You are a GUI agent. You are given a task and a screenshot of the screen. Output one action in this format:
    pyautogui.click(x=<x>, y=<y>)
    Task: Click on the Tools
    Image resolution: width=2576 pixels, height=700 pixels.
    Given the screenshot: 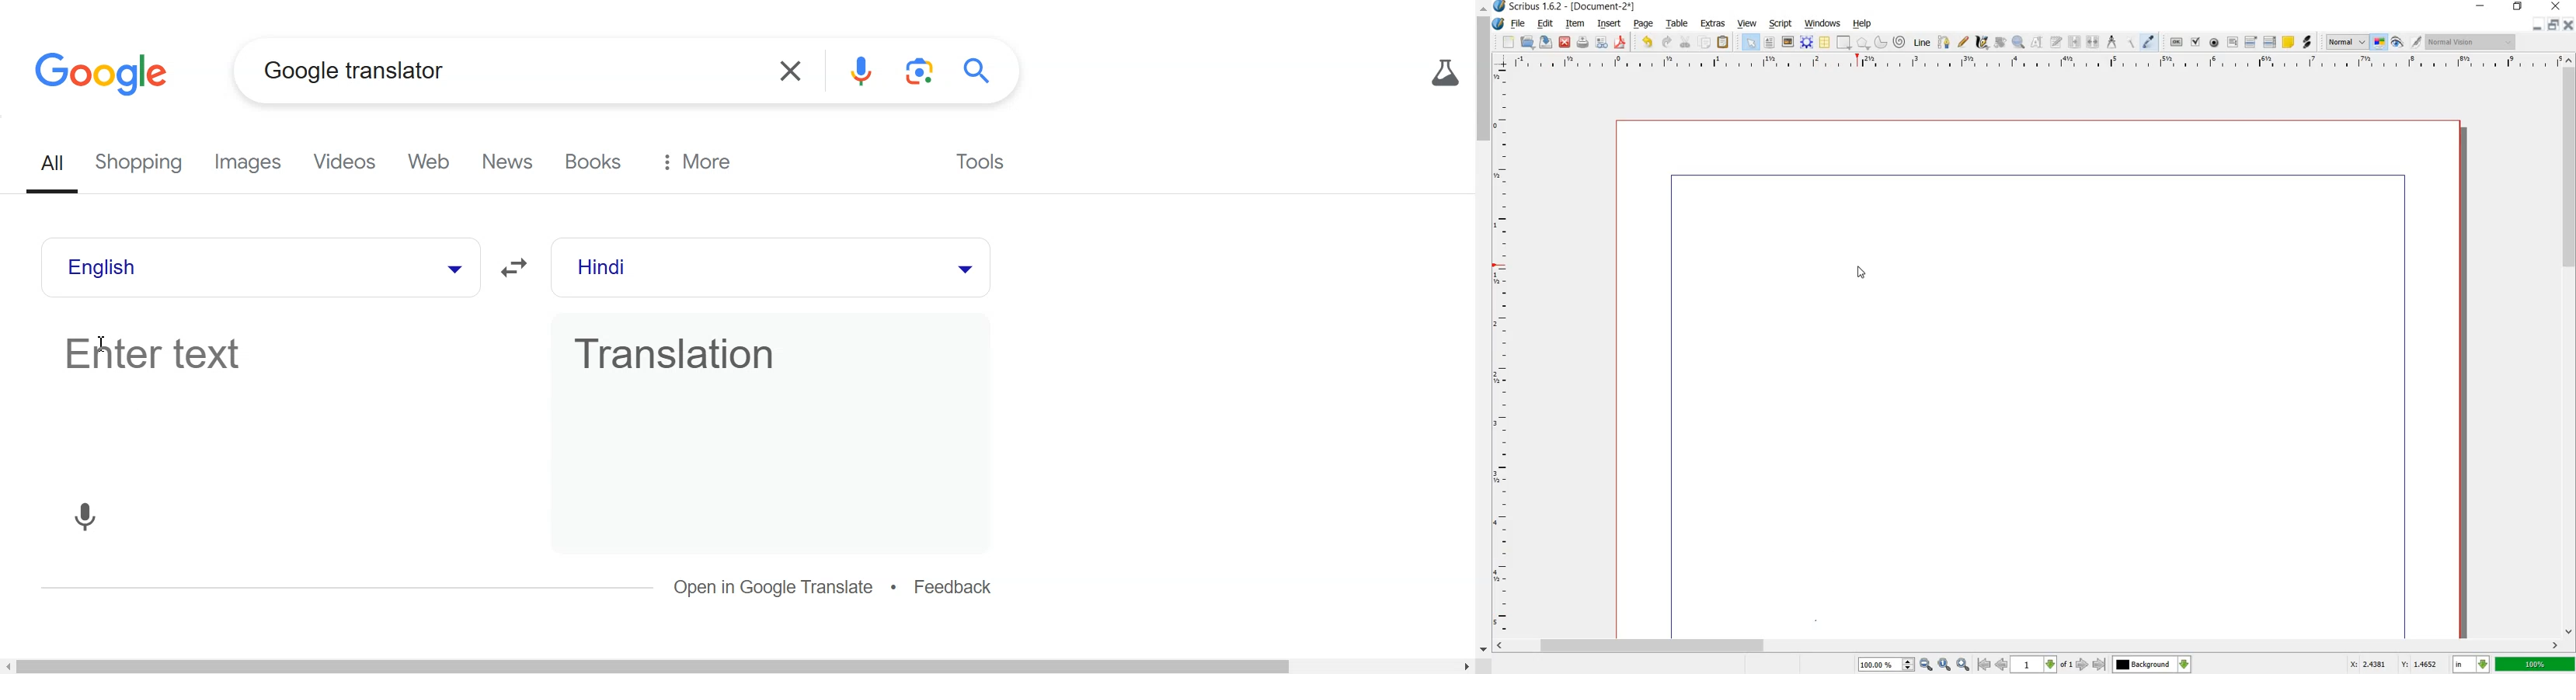 What is the action you would take?
    pyautogui.click(x=977, y=159)
    